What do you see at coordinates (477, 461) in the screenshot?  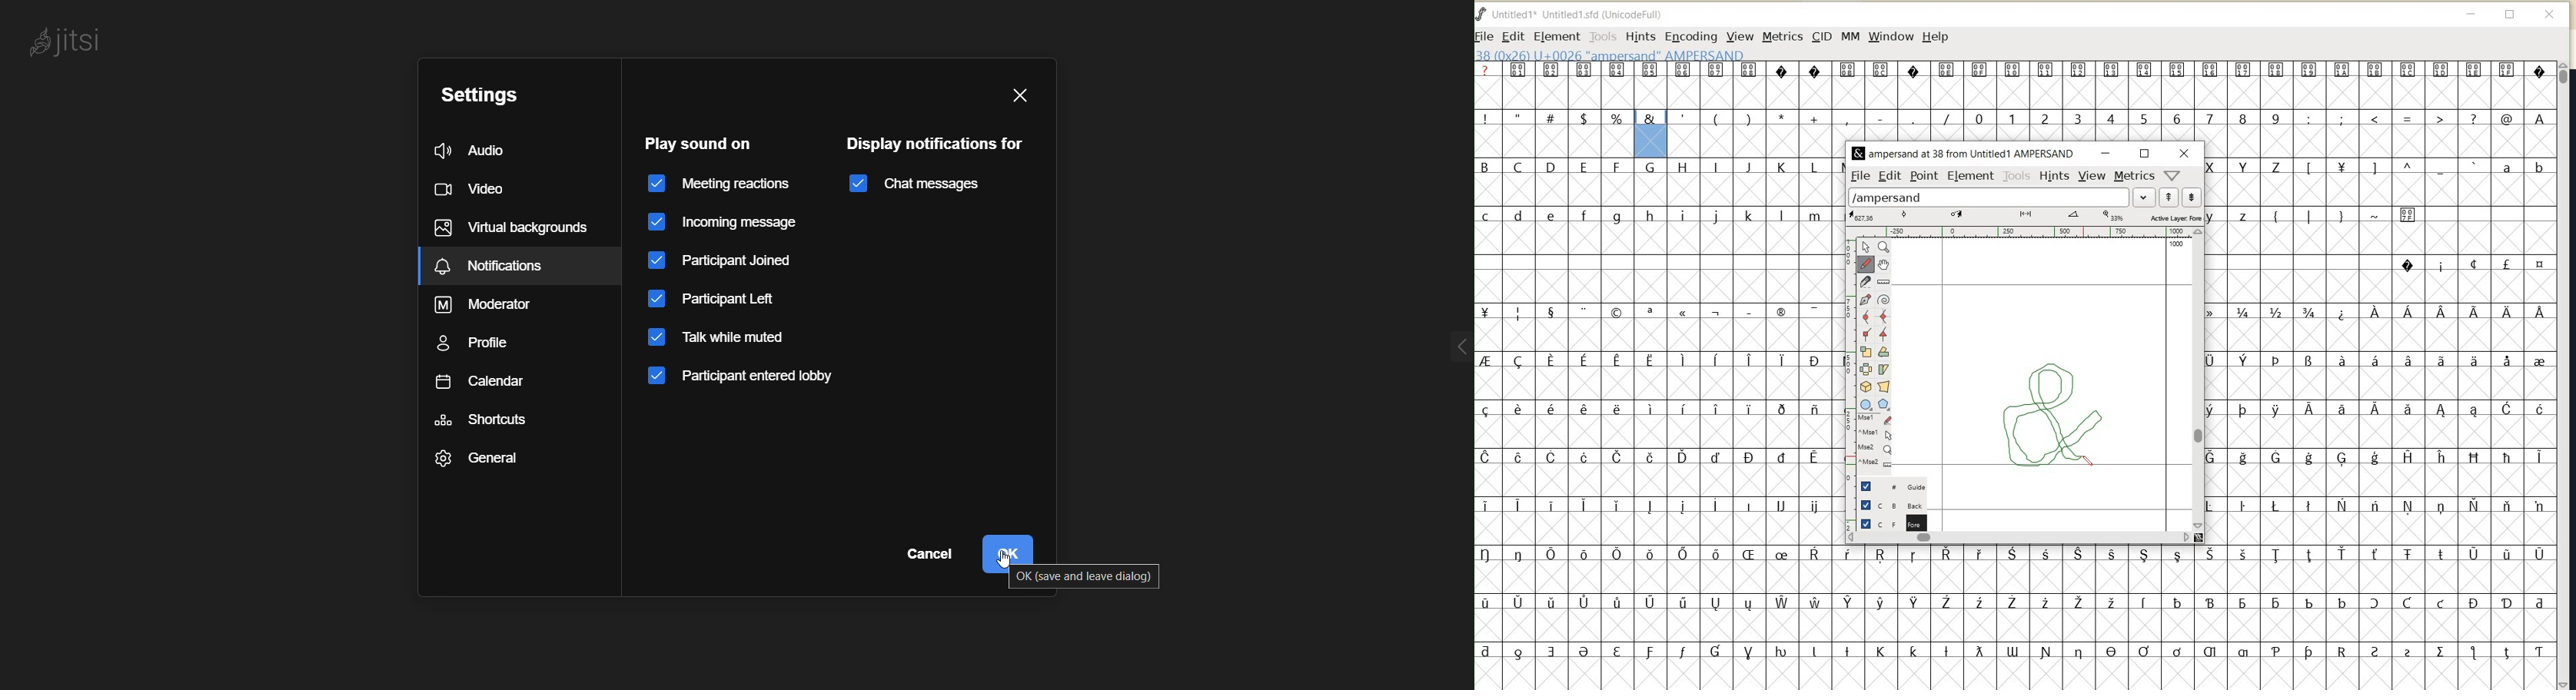 I see `general` at bounding box center [477, 461].